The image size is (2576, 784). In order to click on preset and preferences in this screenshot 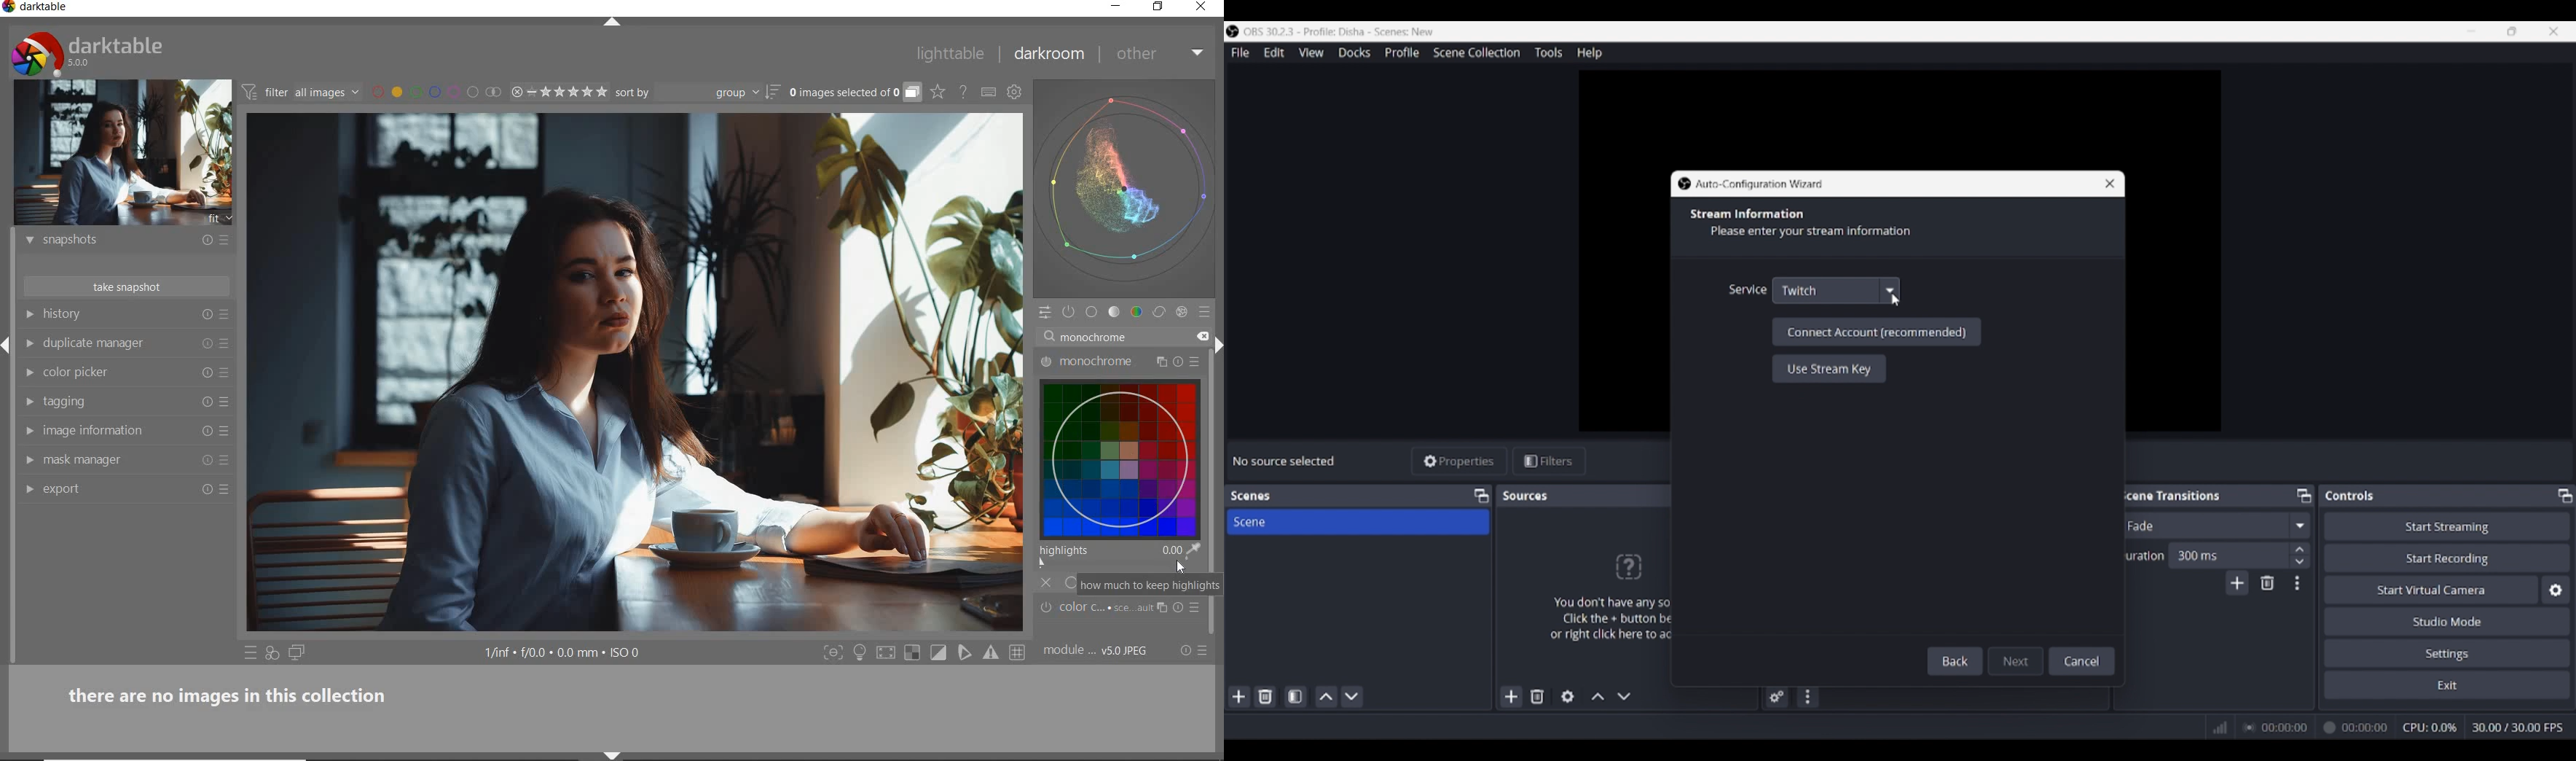, I will do `click(1195, 364)`.